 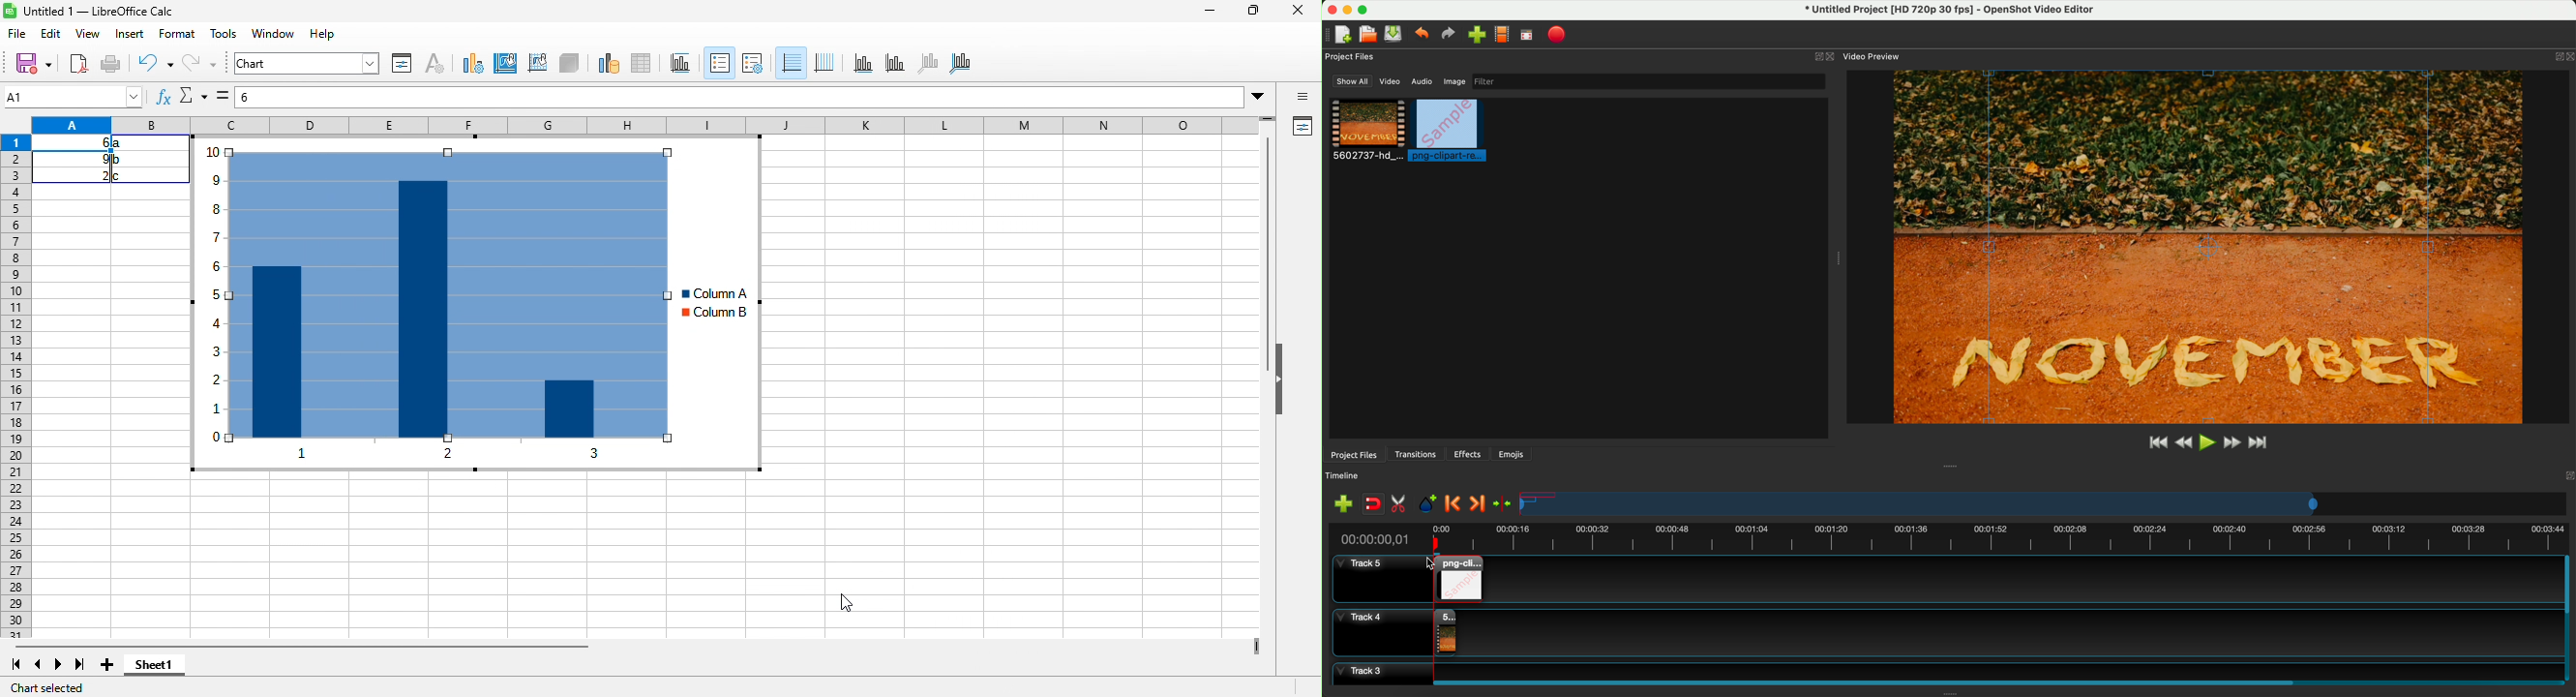 I want to click on x axis, so click(x=862, y=62).